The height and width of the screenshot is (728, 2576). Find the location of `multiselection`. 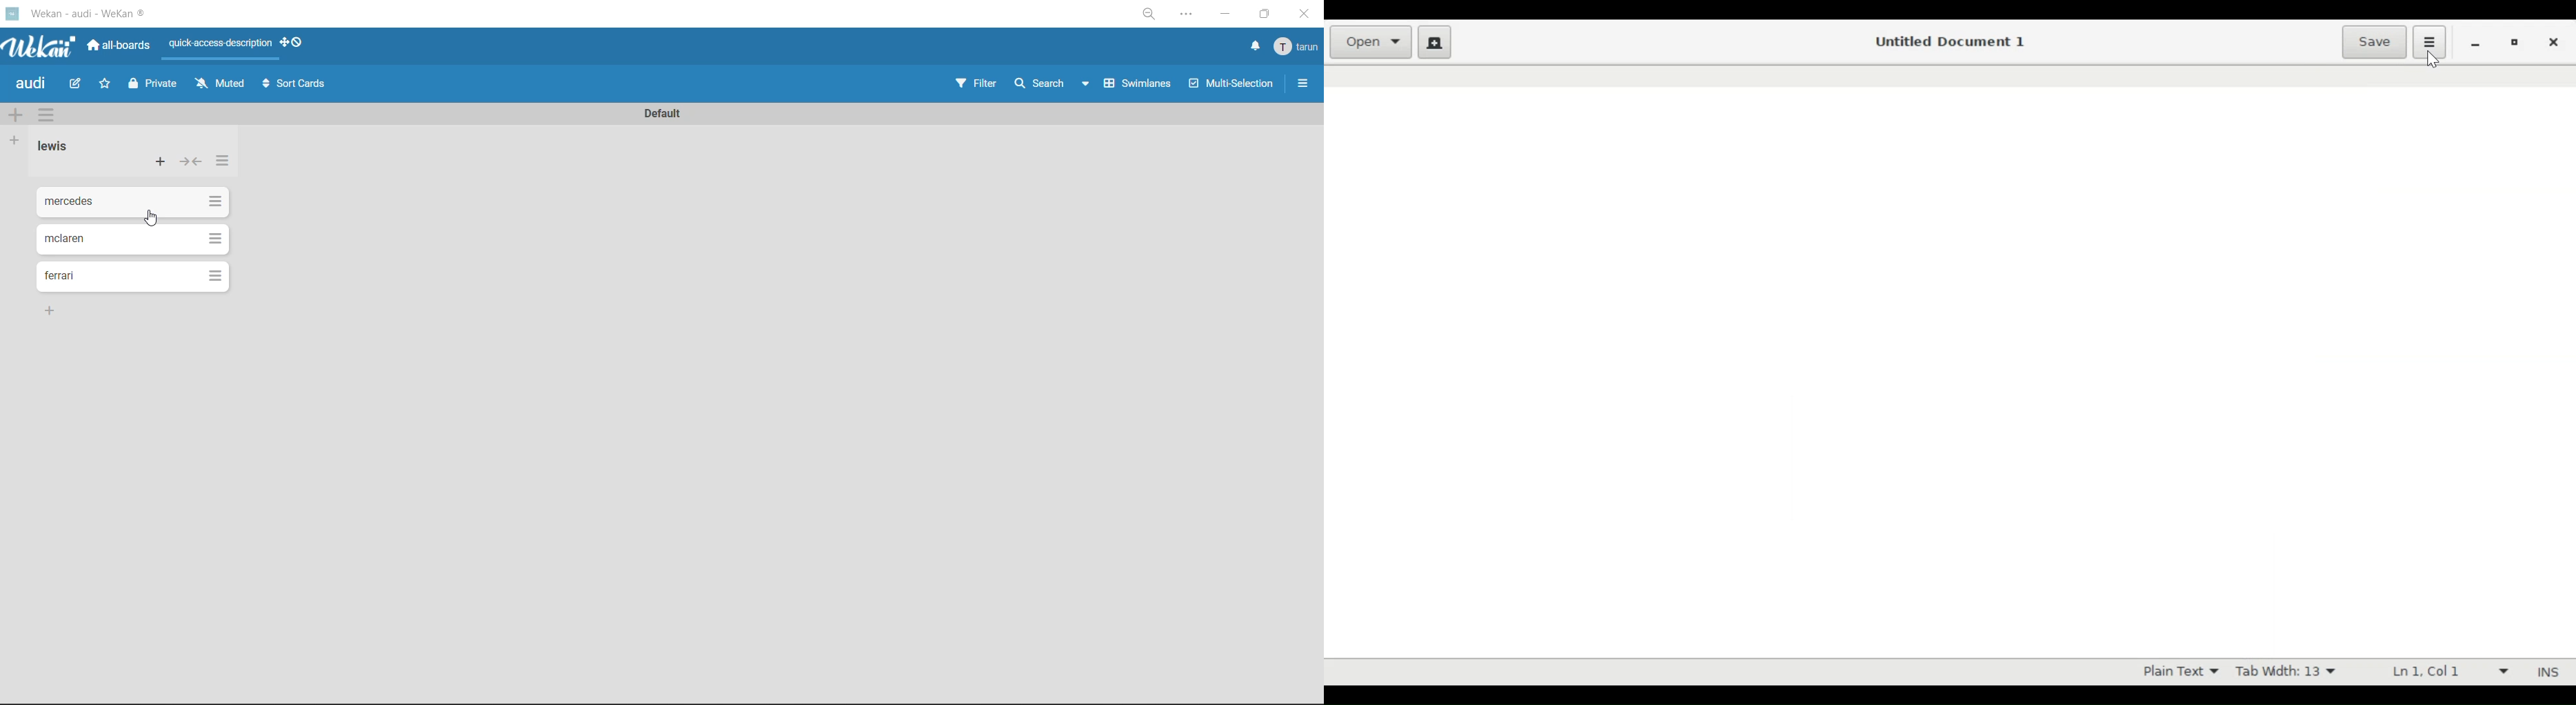

multiselection is located at coordinates (1232, 86).